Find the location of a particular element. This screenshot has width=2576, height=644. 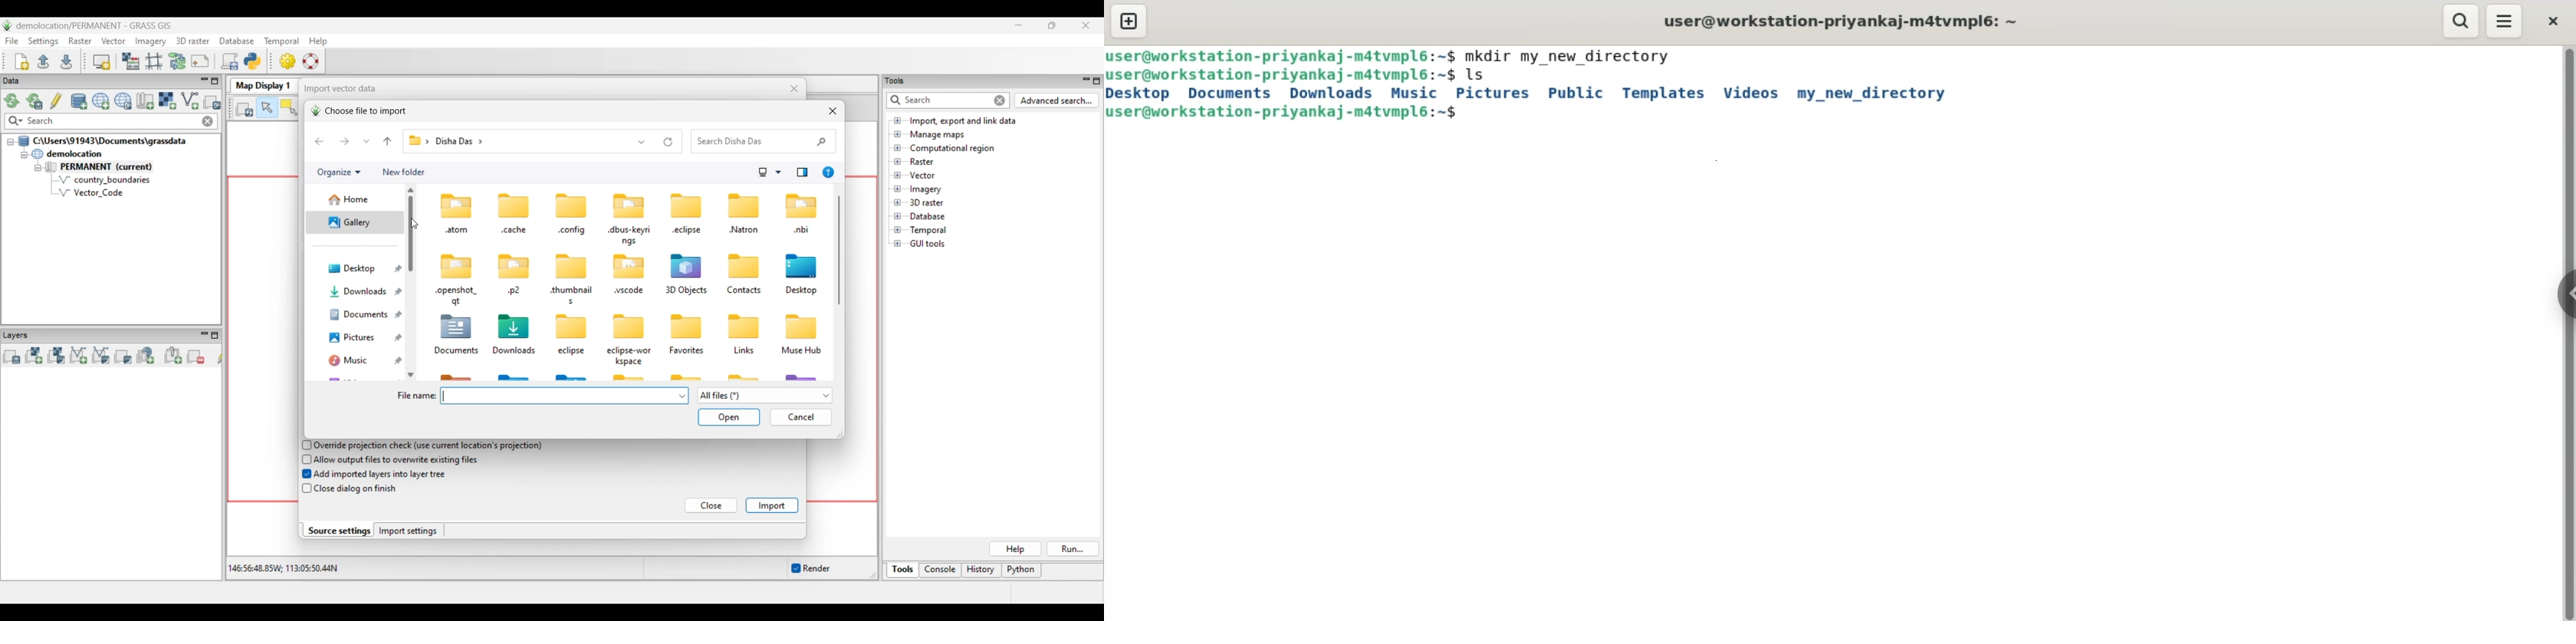

search is located at coordinates (2461, 21).